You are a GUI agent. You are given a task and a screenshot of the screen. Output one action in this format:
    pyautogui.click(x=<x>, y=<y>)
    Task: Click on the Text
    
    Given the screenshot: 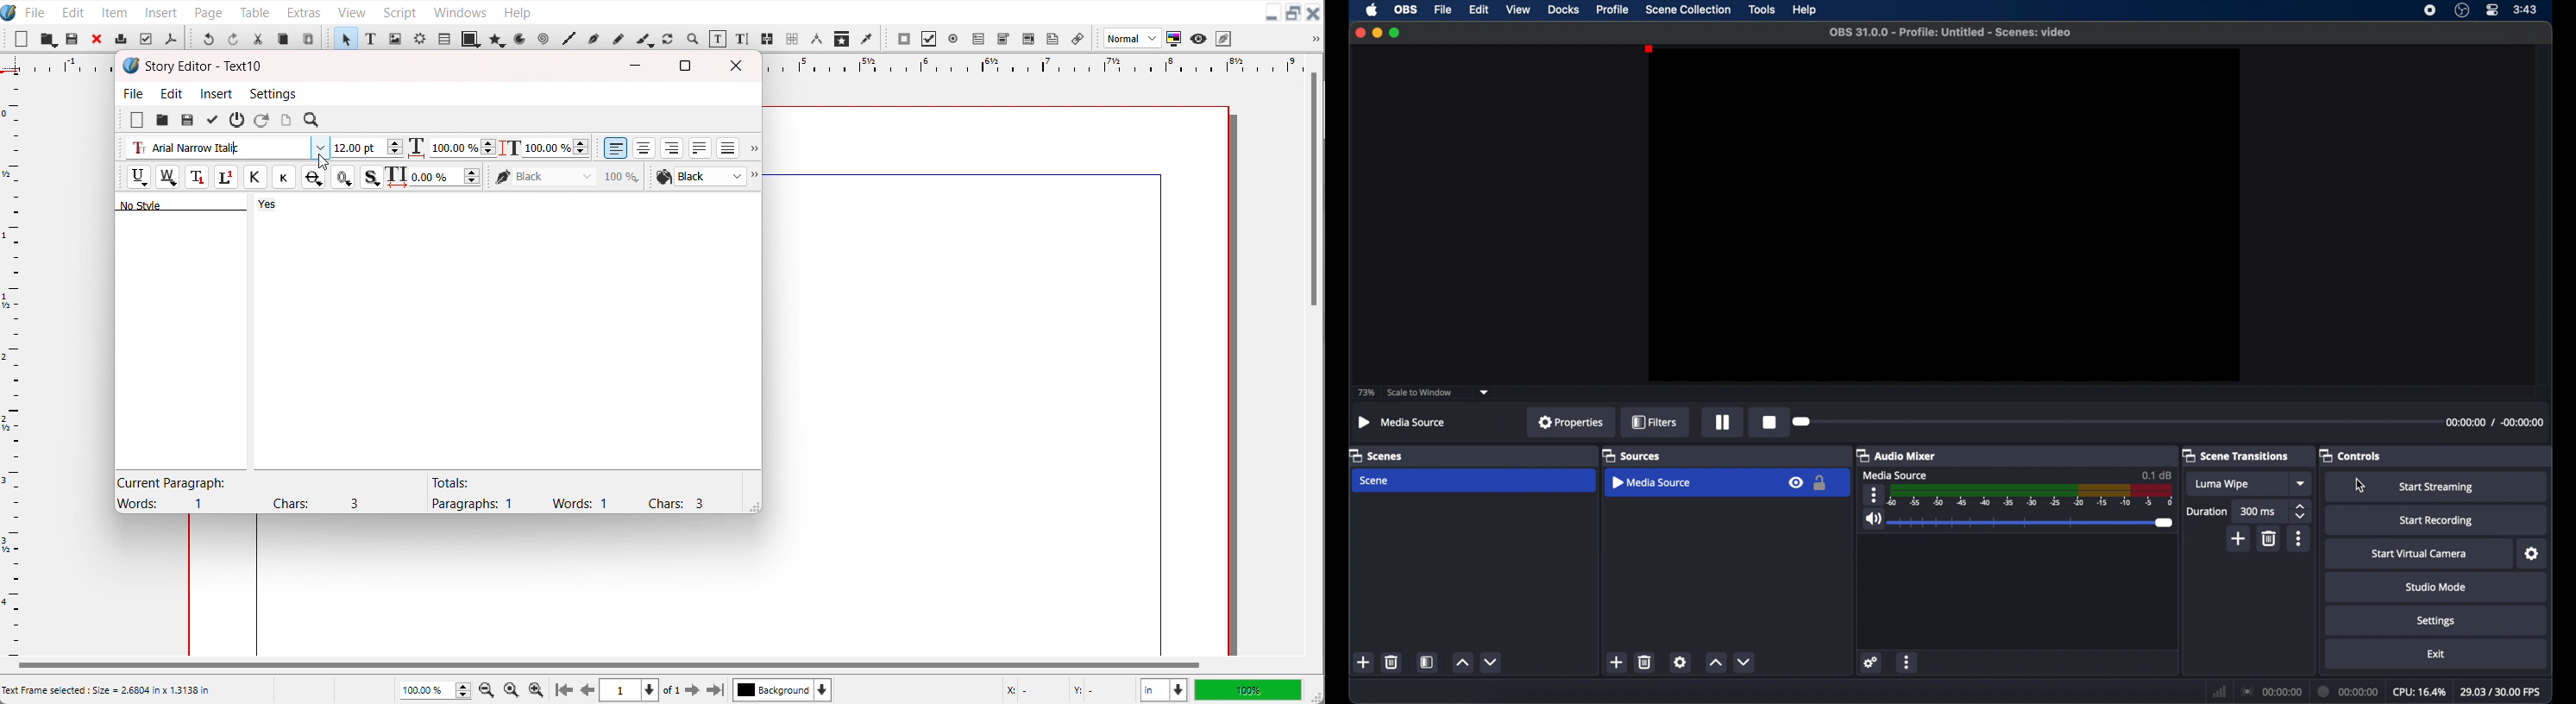 What is the action you would take?
    pyautogui.click(x=204, y=66)
    